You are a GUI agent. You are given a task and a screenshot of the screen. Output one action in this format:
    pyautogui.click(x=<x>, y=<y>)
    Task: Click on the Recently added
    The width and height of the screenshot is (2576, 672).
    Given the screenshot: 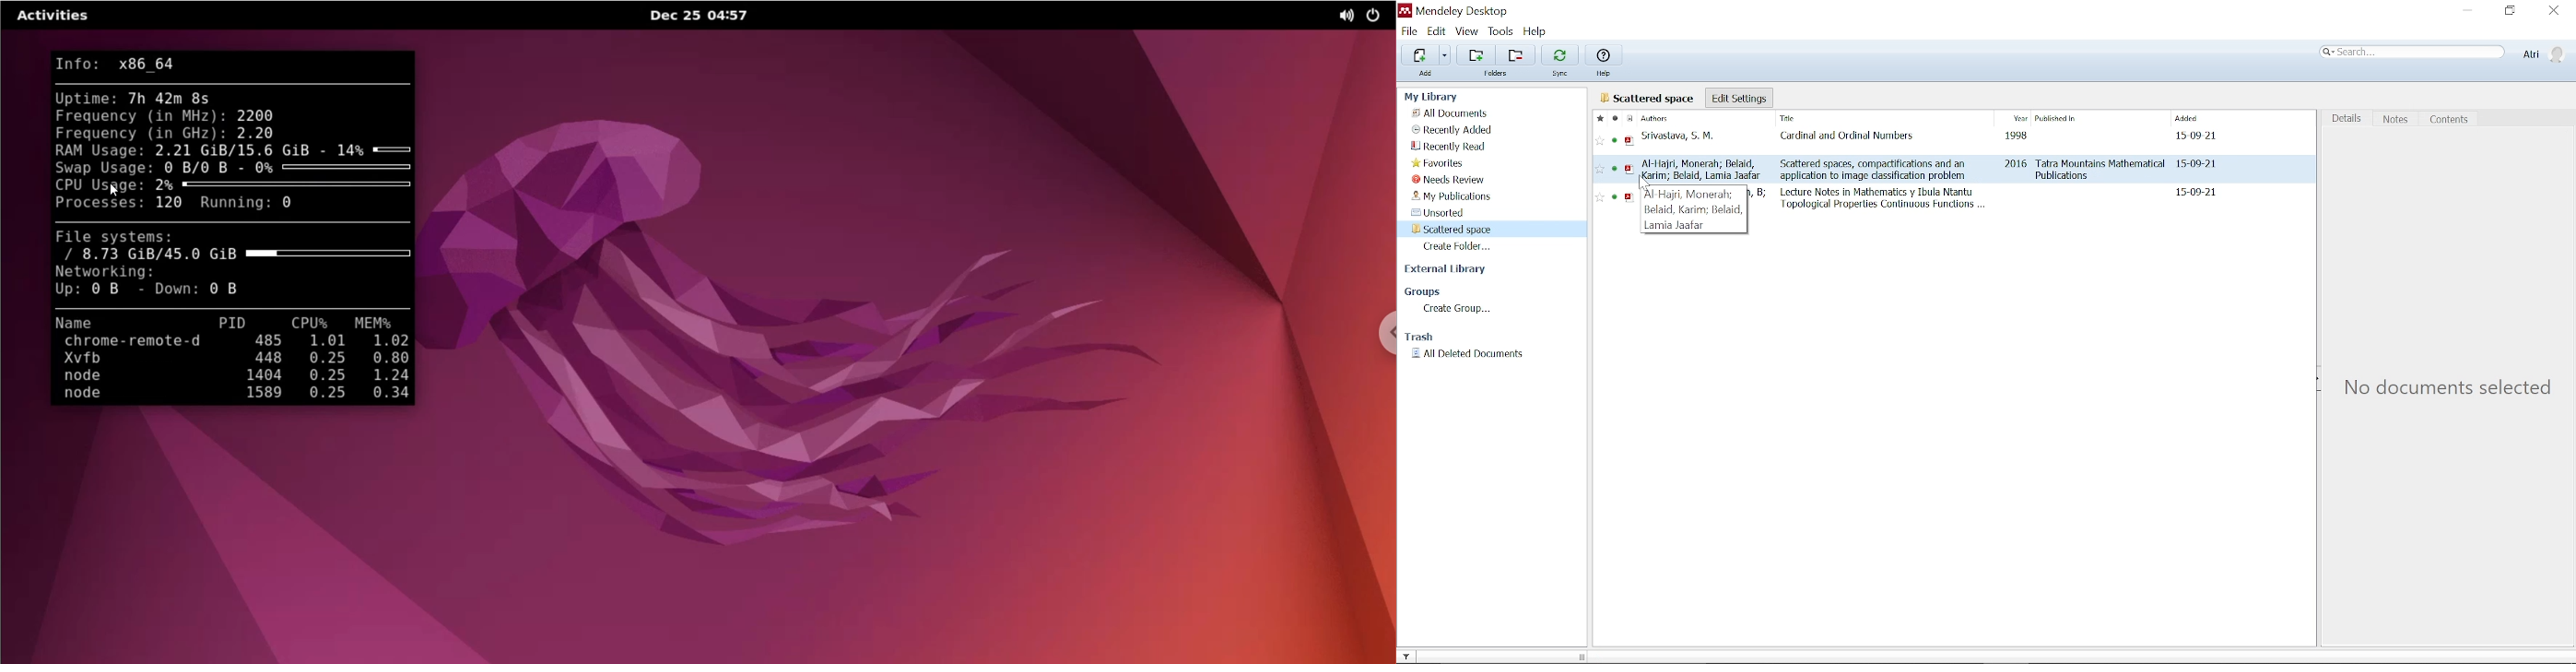 What is the action you would take?
    pyautogui.click(x=1454, y=130)
    